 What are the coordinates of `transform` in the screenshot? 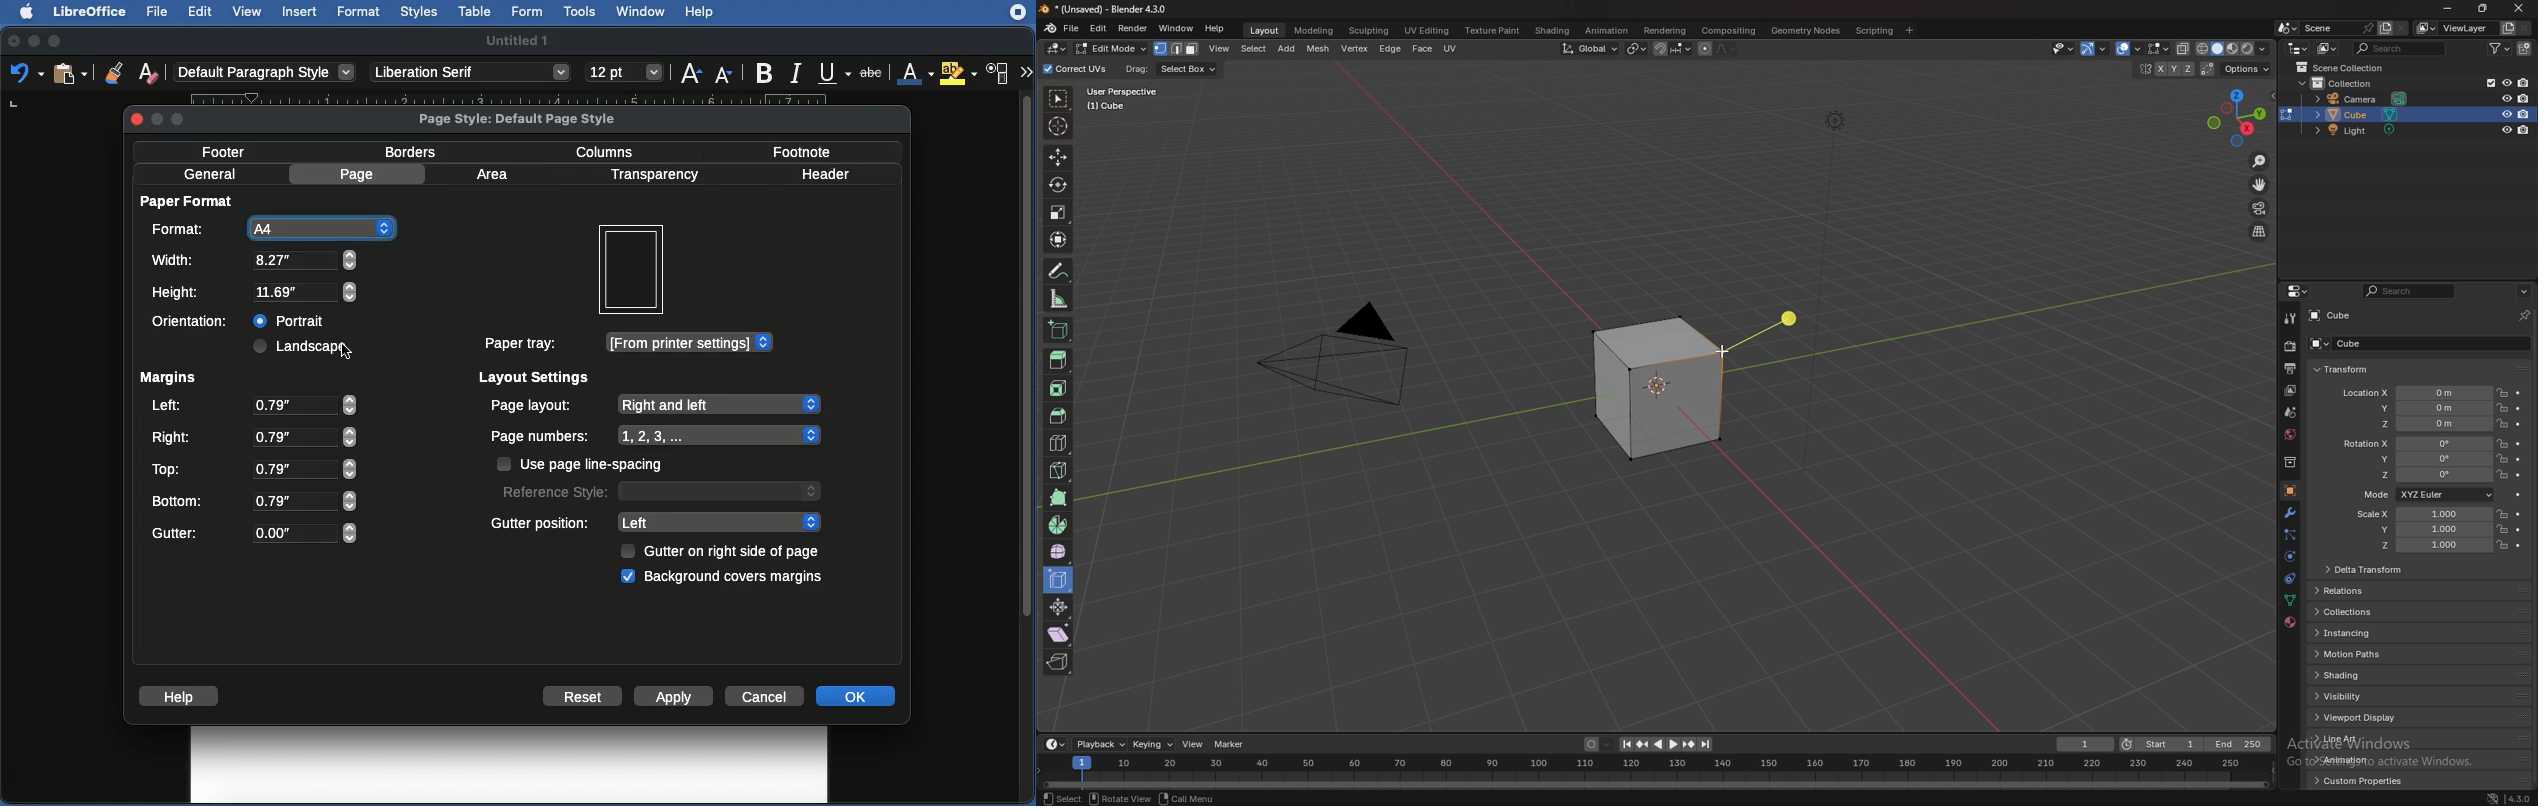 It's located at (2344, 369).